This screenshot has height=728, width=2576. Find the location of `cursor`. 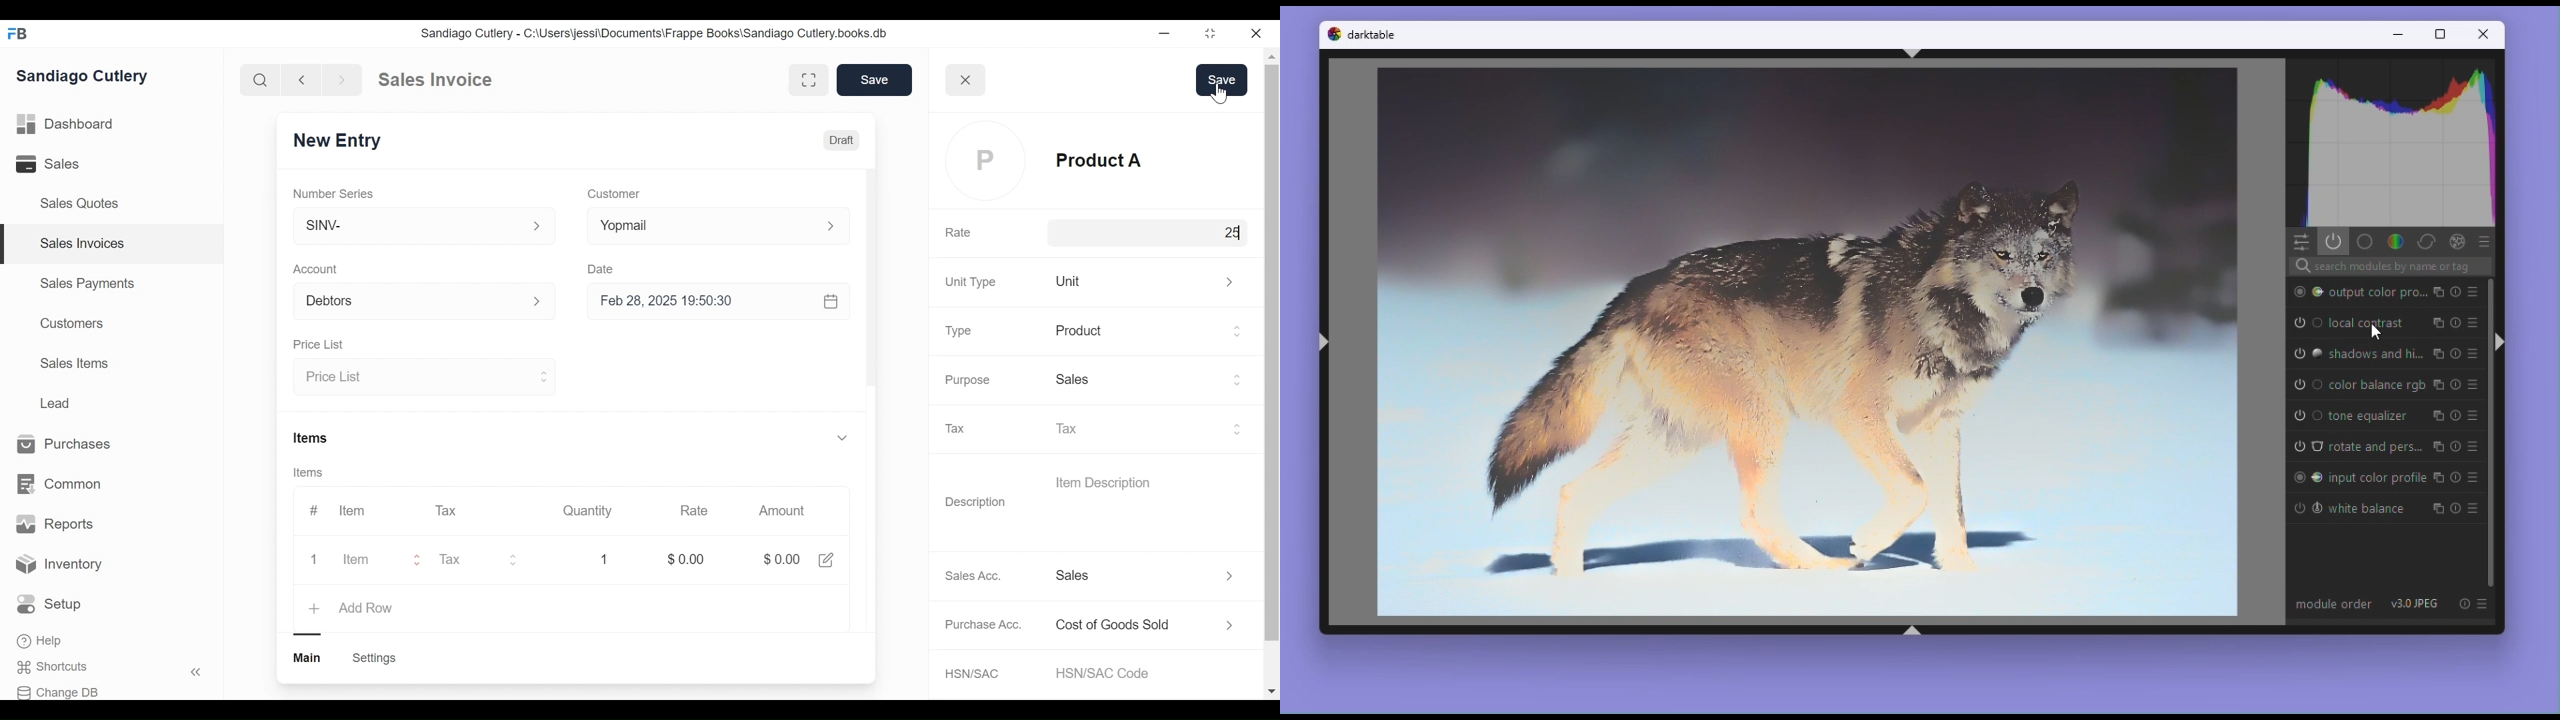

cursor is located at coordinates (1211, 235).